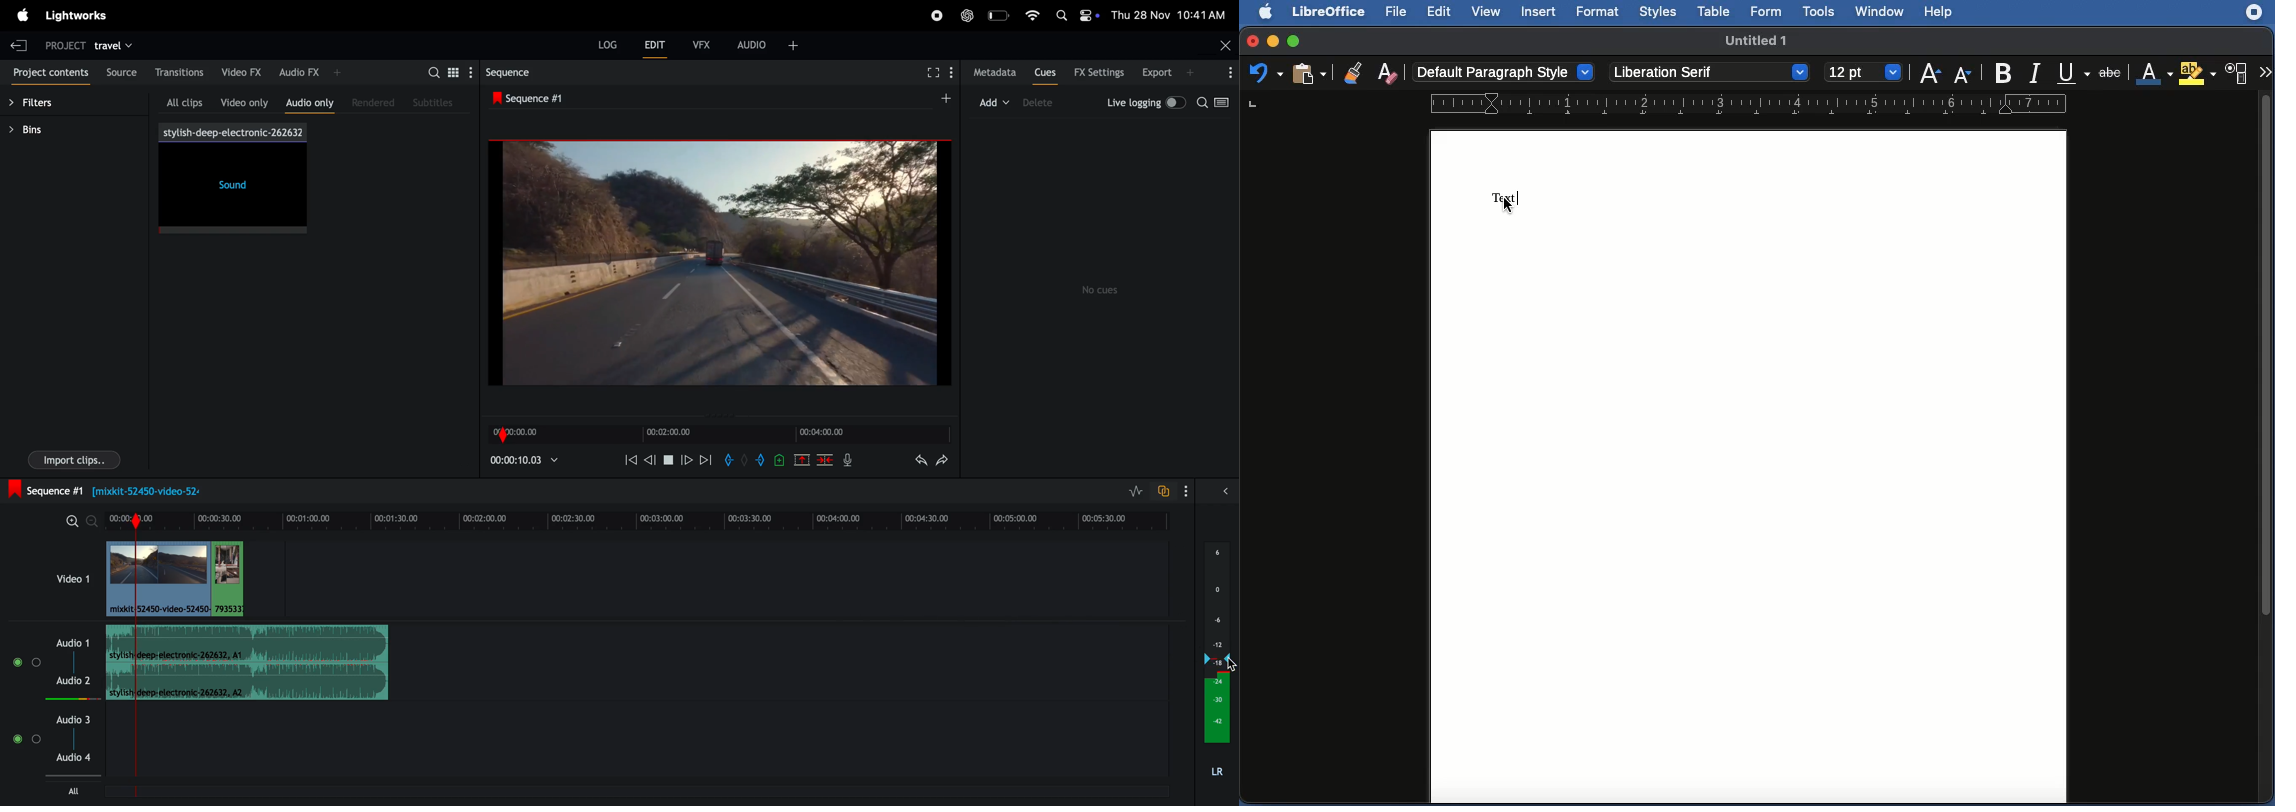 The image size is (2296, 812). What do you see at coordinates (1706, 71) in the screenshot?
I see `Liberation Serif` at bounding box center [1706, 71].